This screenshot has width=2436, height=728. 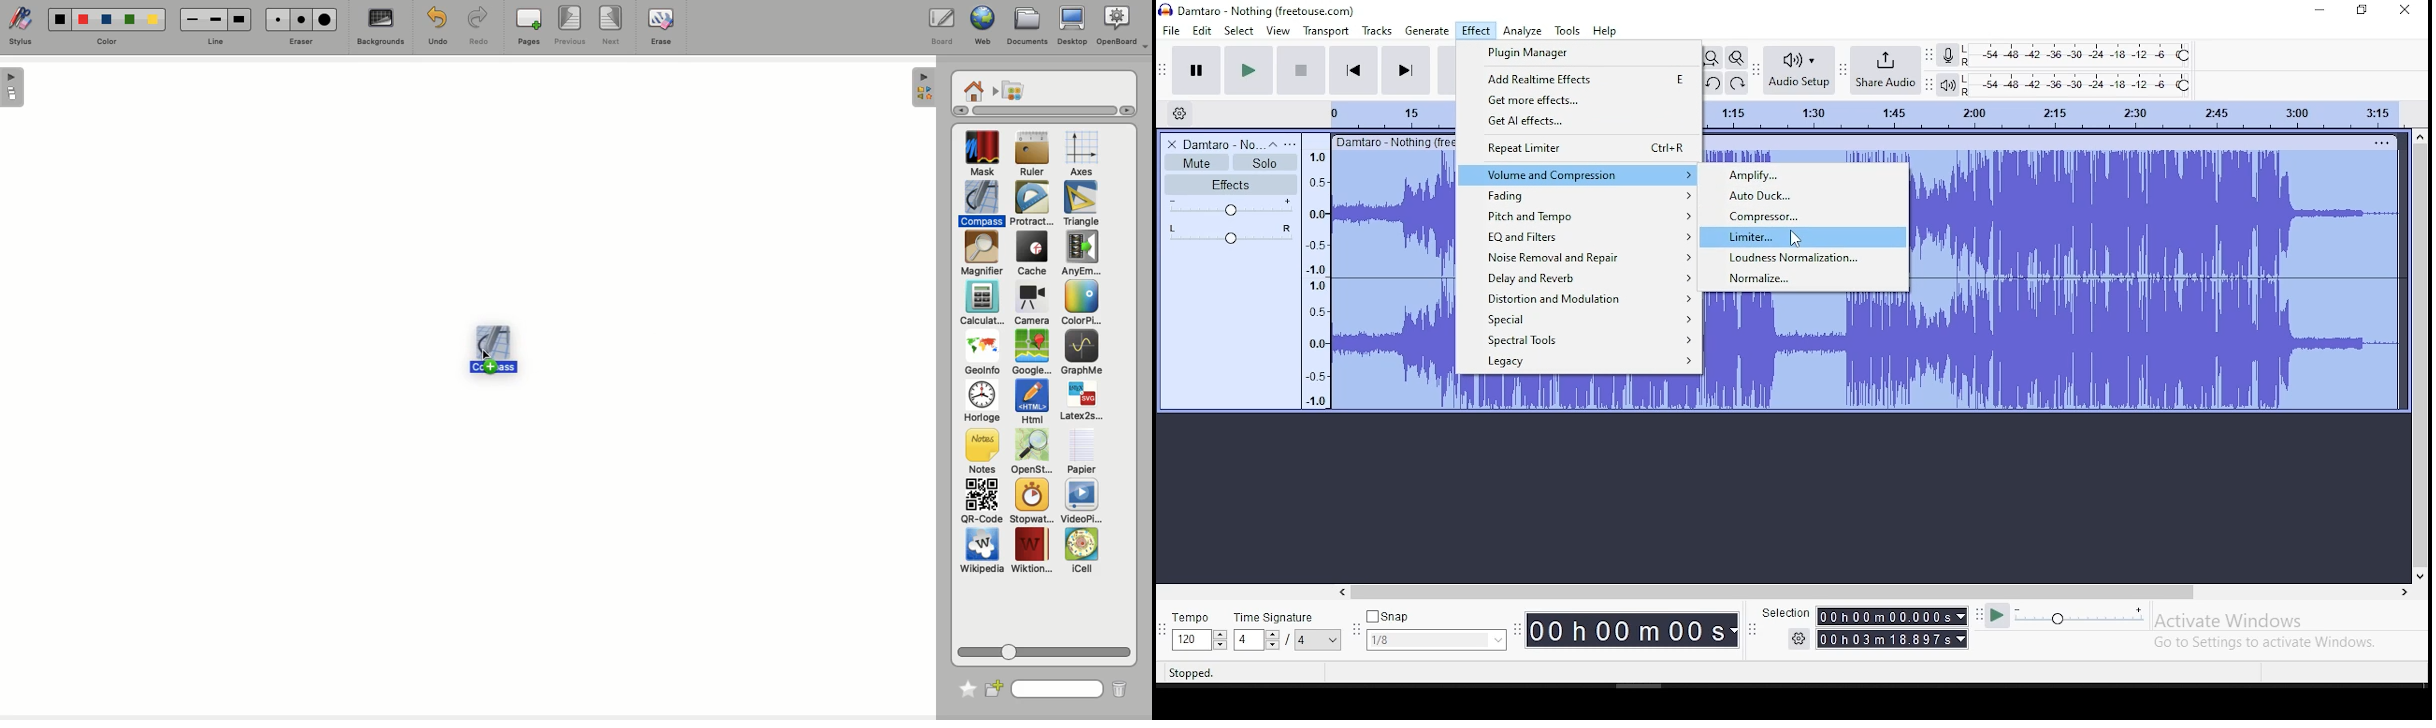 What do you see at coordinates (1395, 114) in the screenshot?
I see `track time` at bounding box center [1395, 114].